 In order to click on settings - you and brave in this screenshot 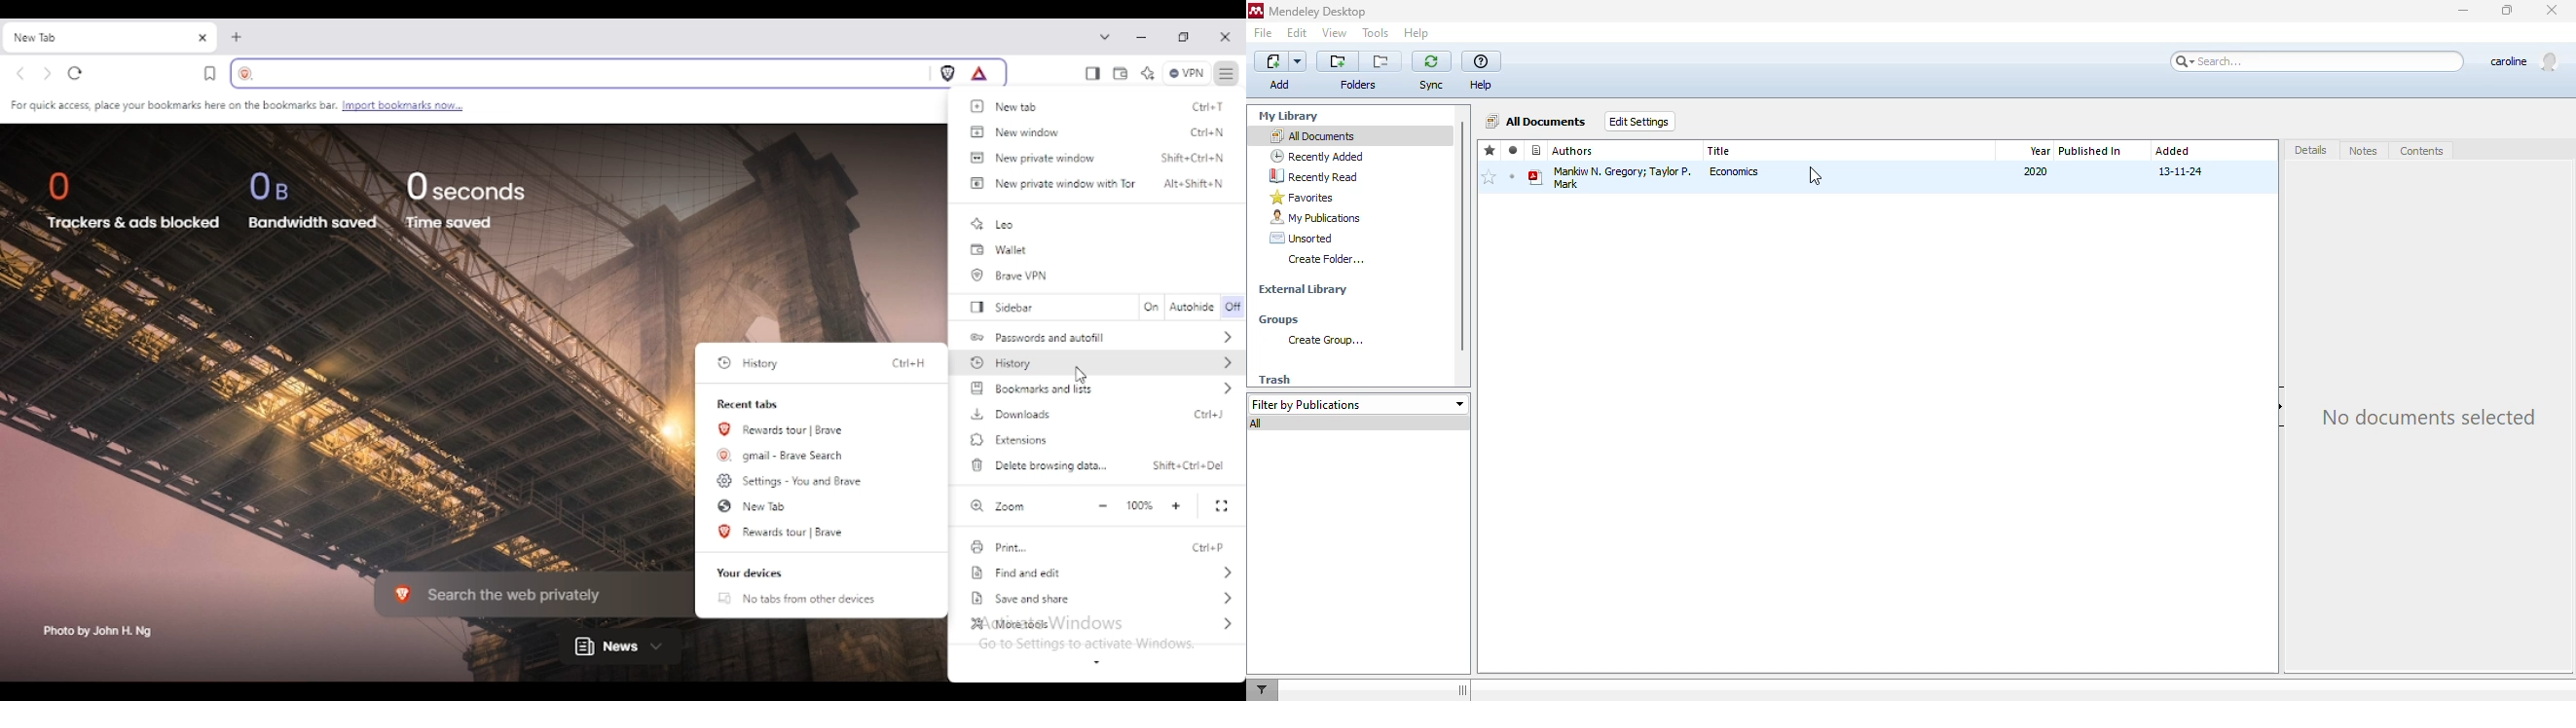, I will do `click(791, 480)`.